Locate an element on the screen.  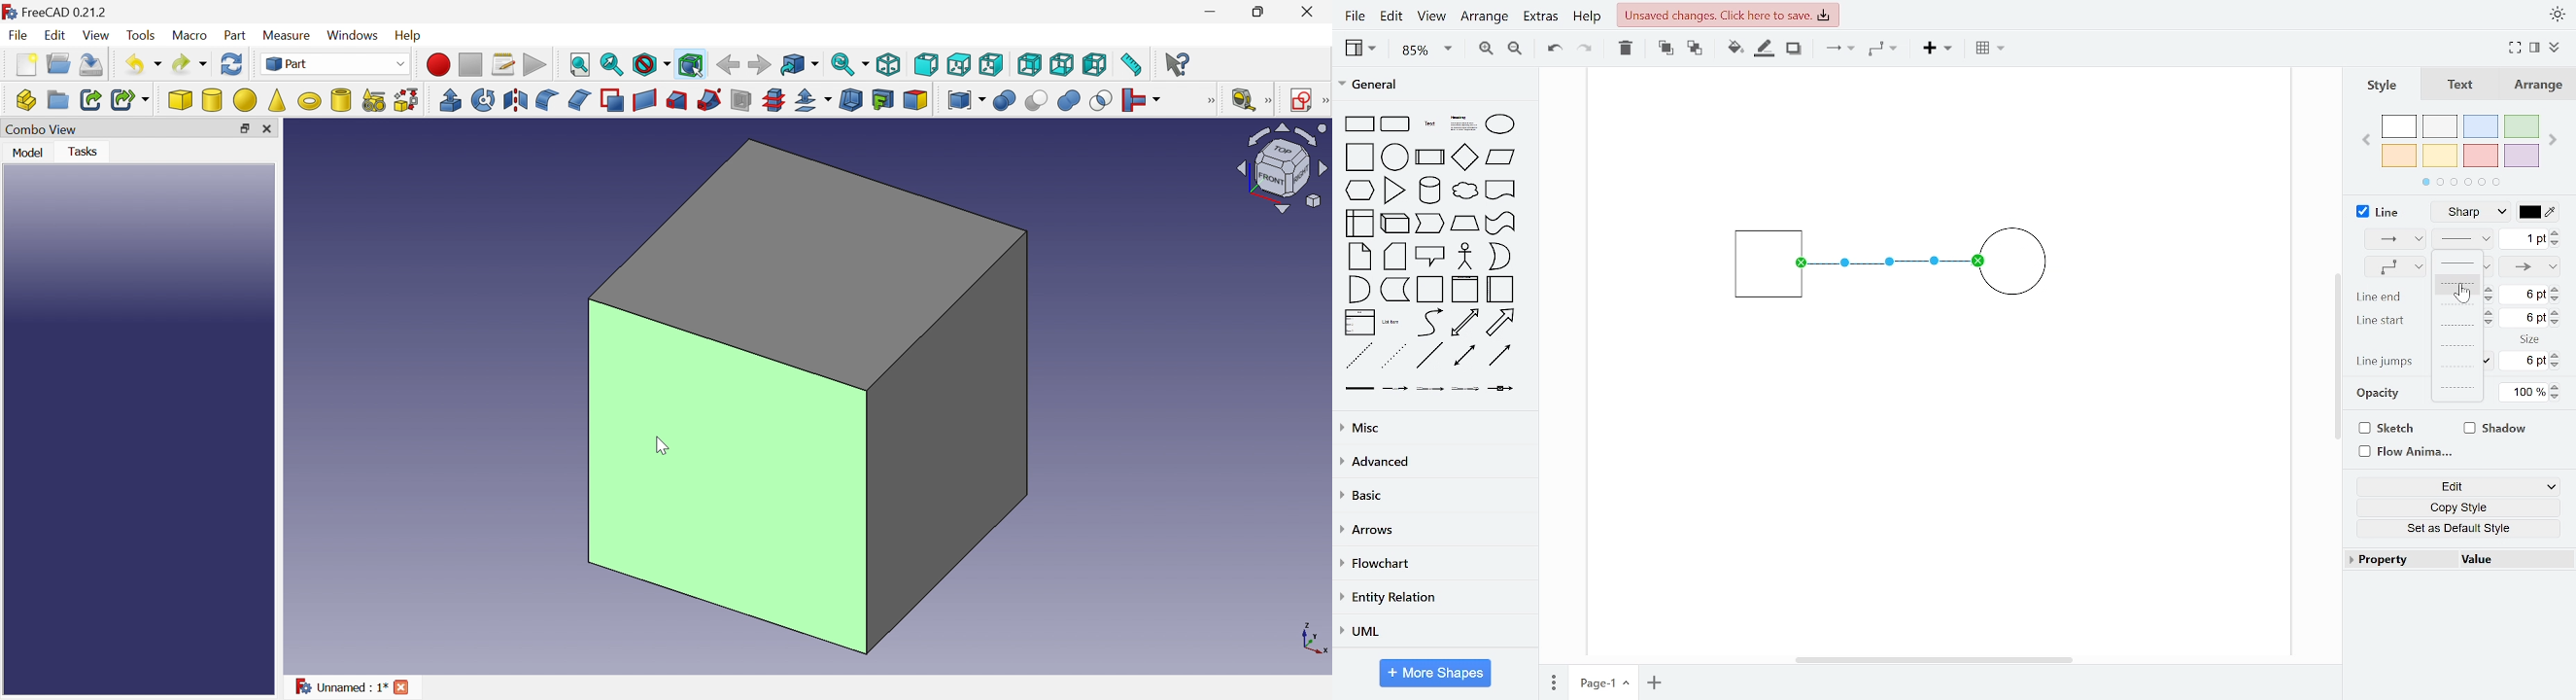
flow animation is located at coordinates (2403, 452).